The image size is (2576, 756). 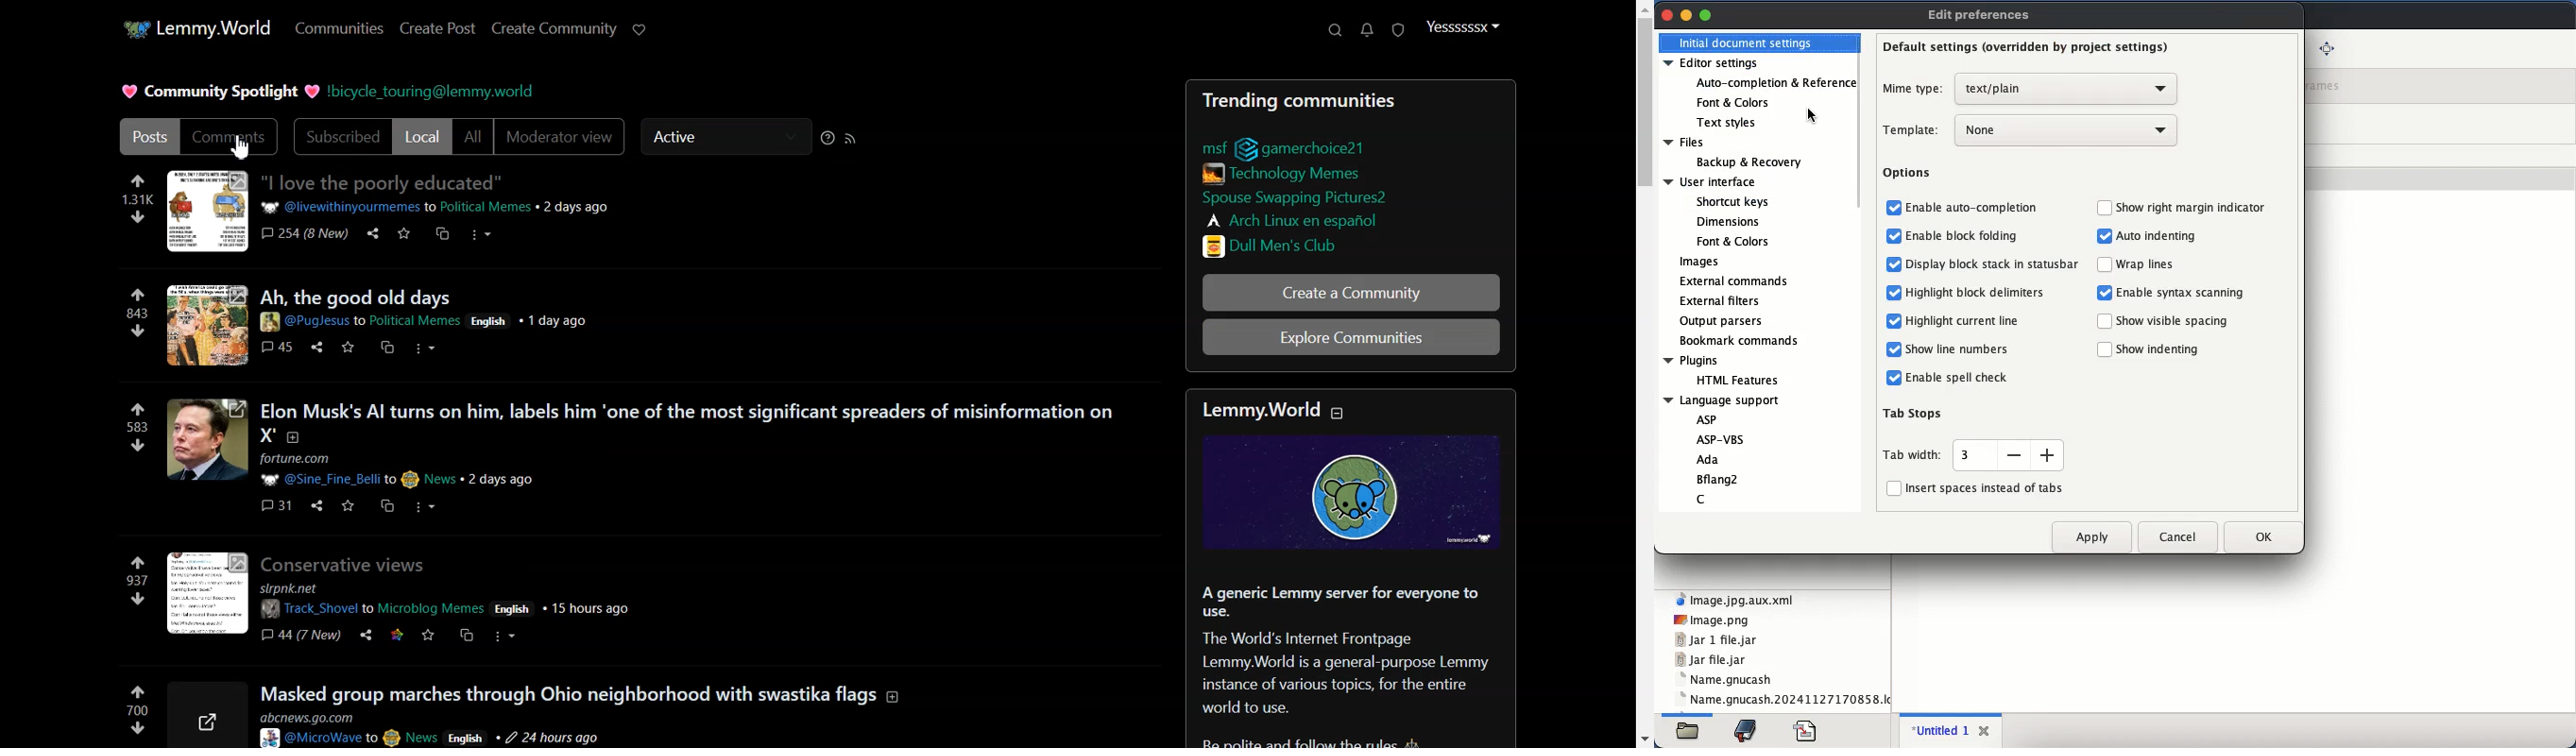 I want to click on Profile, so click(x=1463, y=27).